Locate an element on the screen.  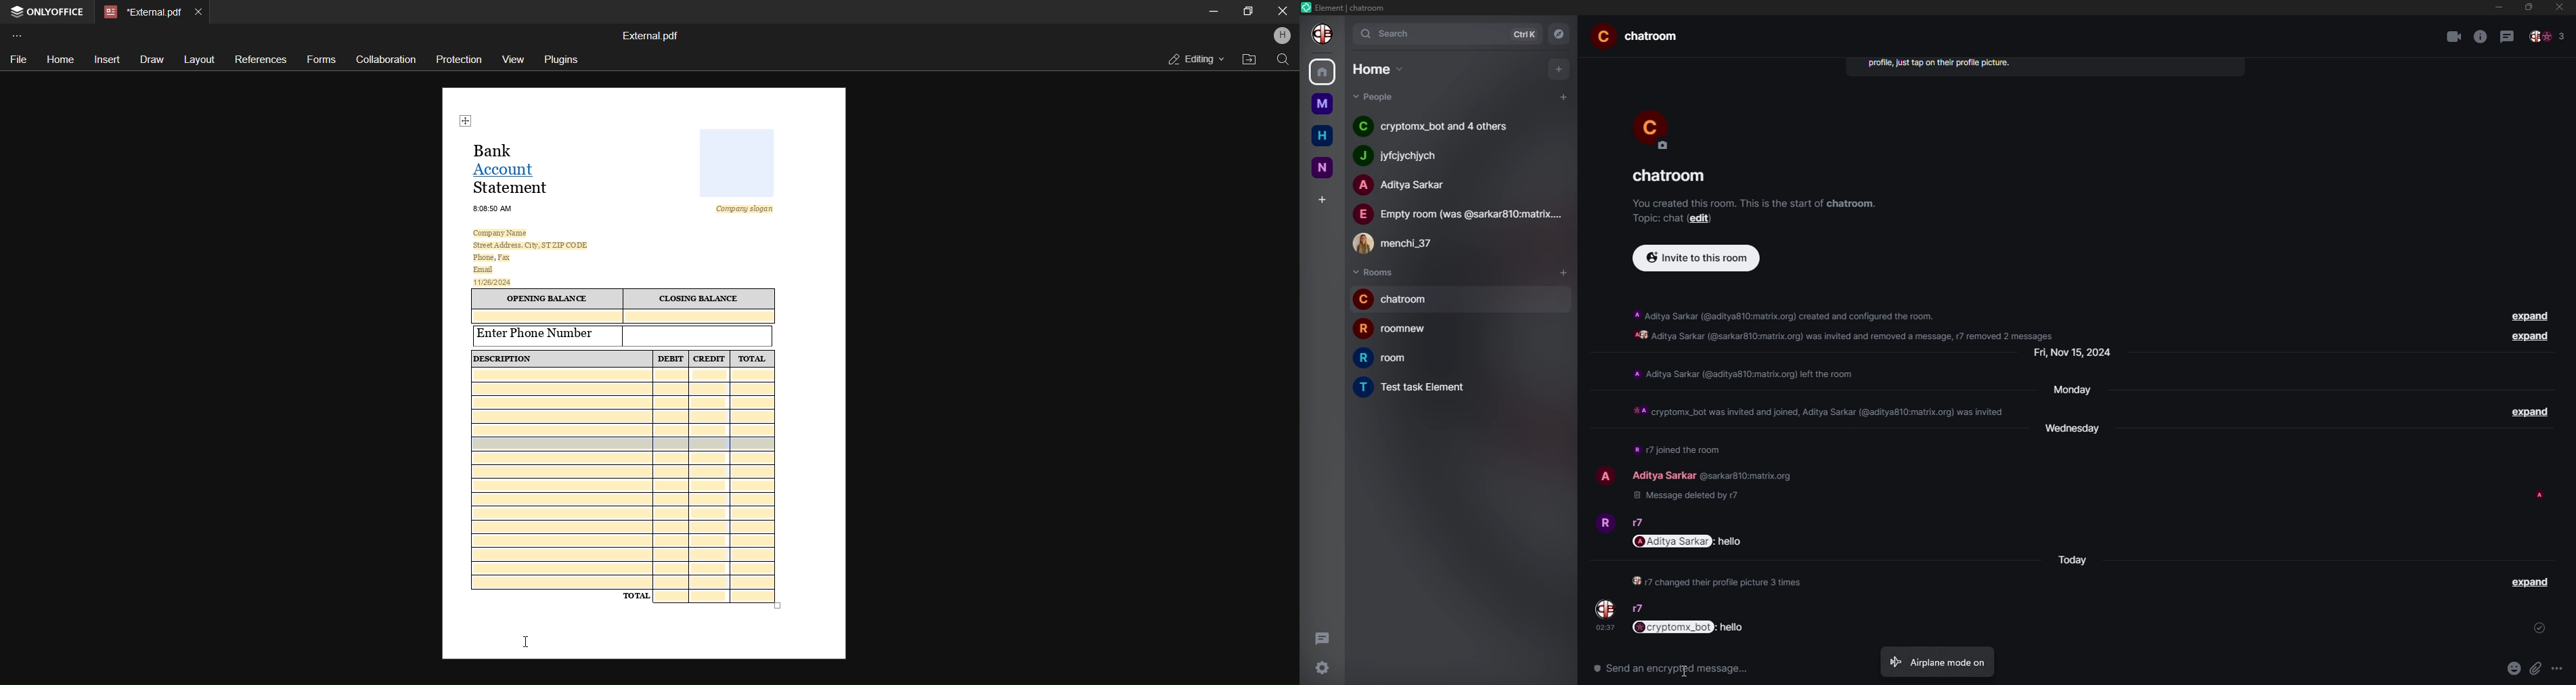
threads is located at coordinates (2507, 35).